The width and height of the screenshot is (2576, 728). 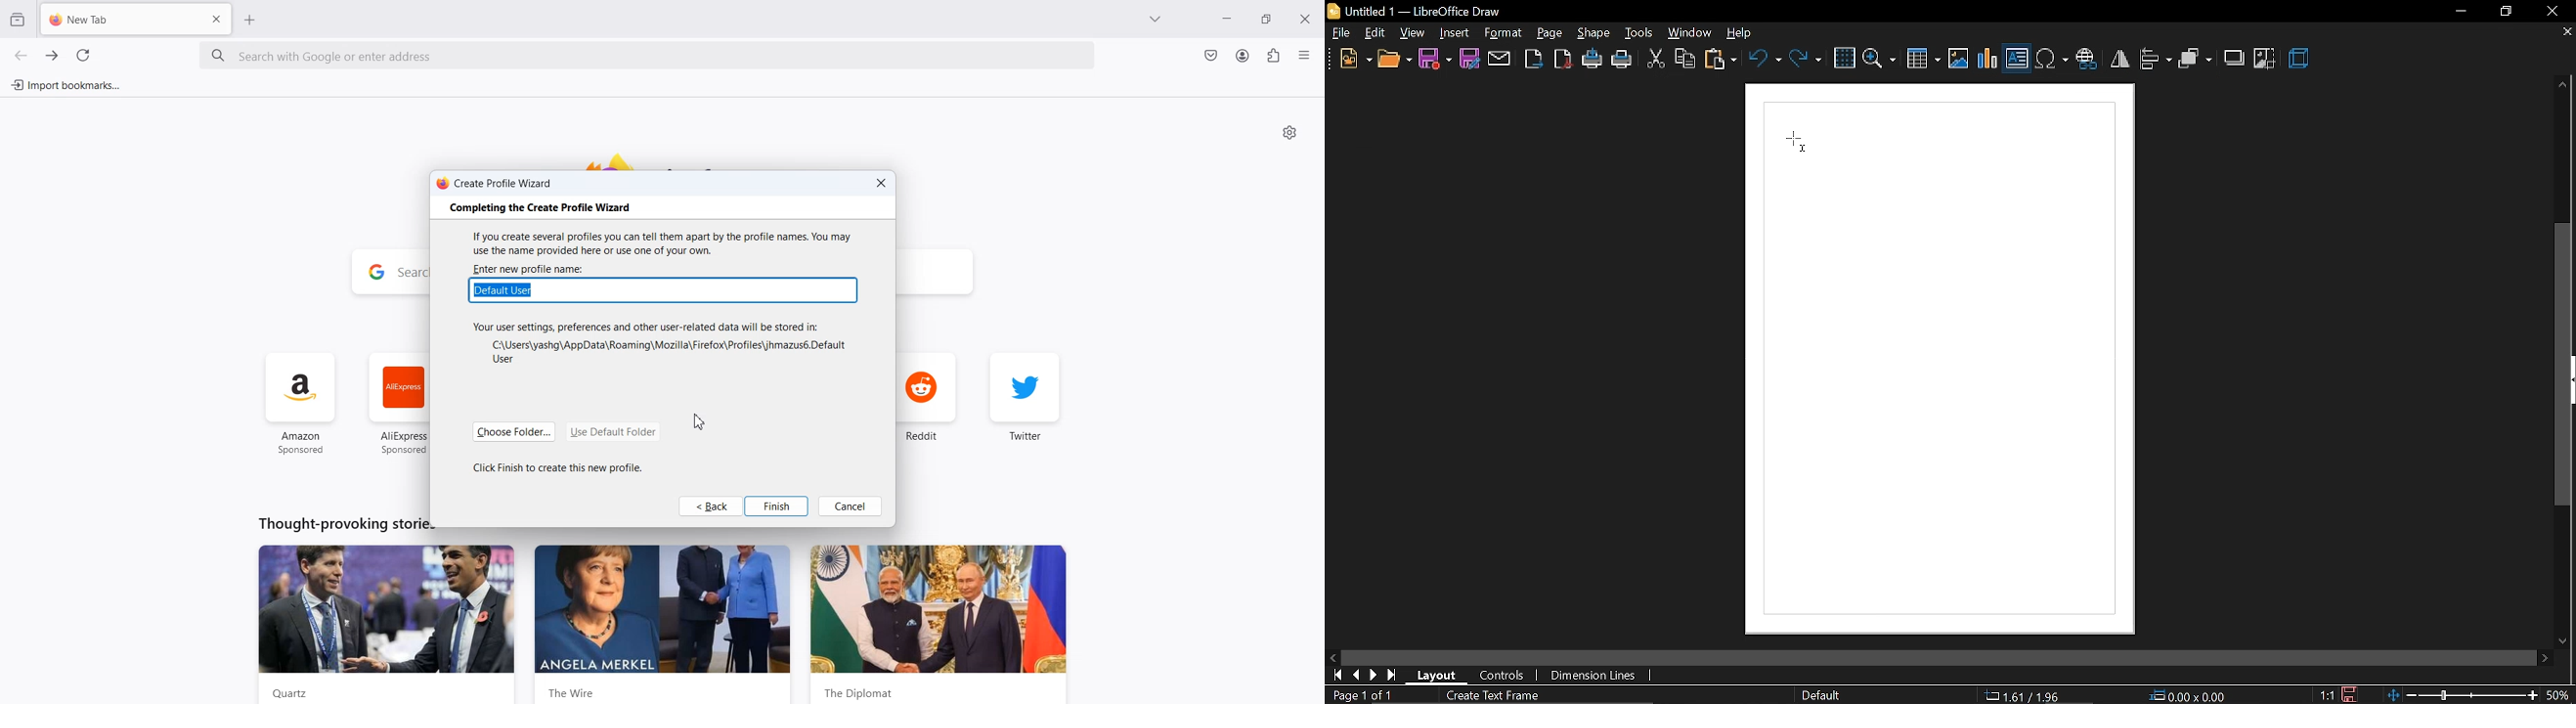 What do you see at coordinates (83, 56) in the screenshot?
I see `Refresh` at bounding box center [83, 56].